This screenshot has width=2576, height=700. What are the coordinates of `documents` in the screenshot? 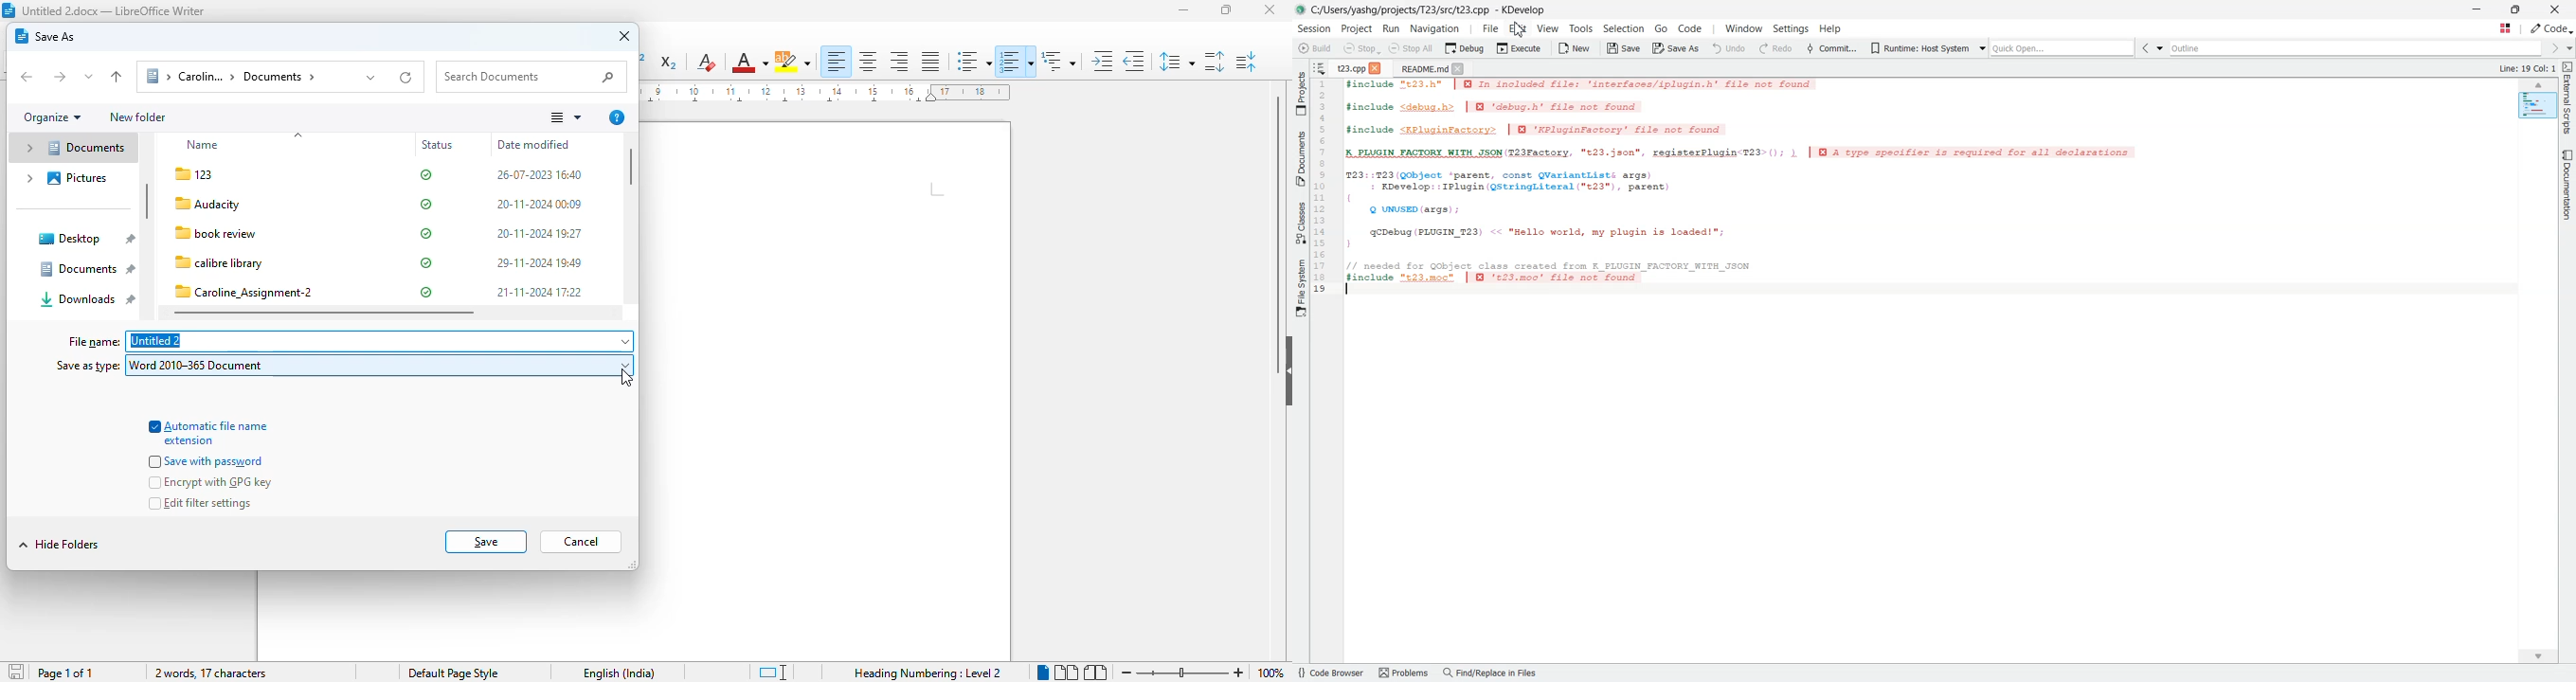 It's located at (71, 148).